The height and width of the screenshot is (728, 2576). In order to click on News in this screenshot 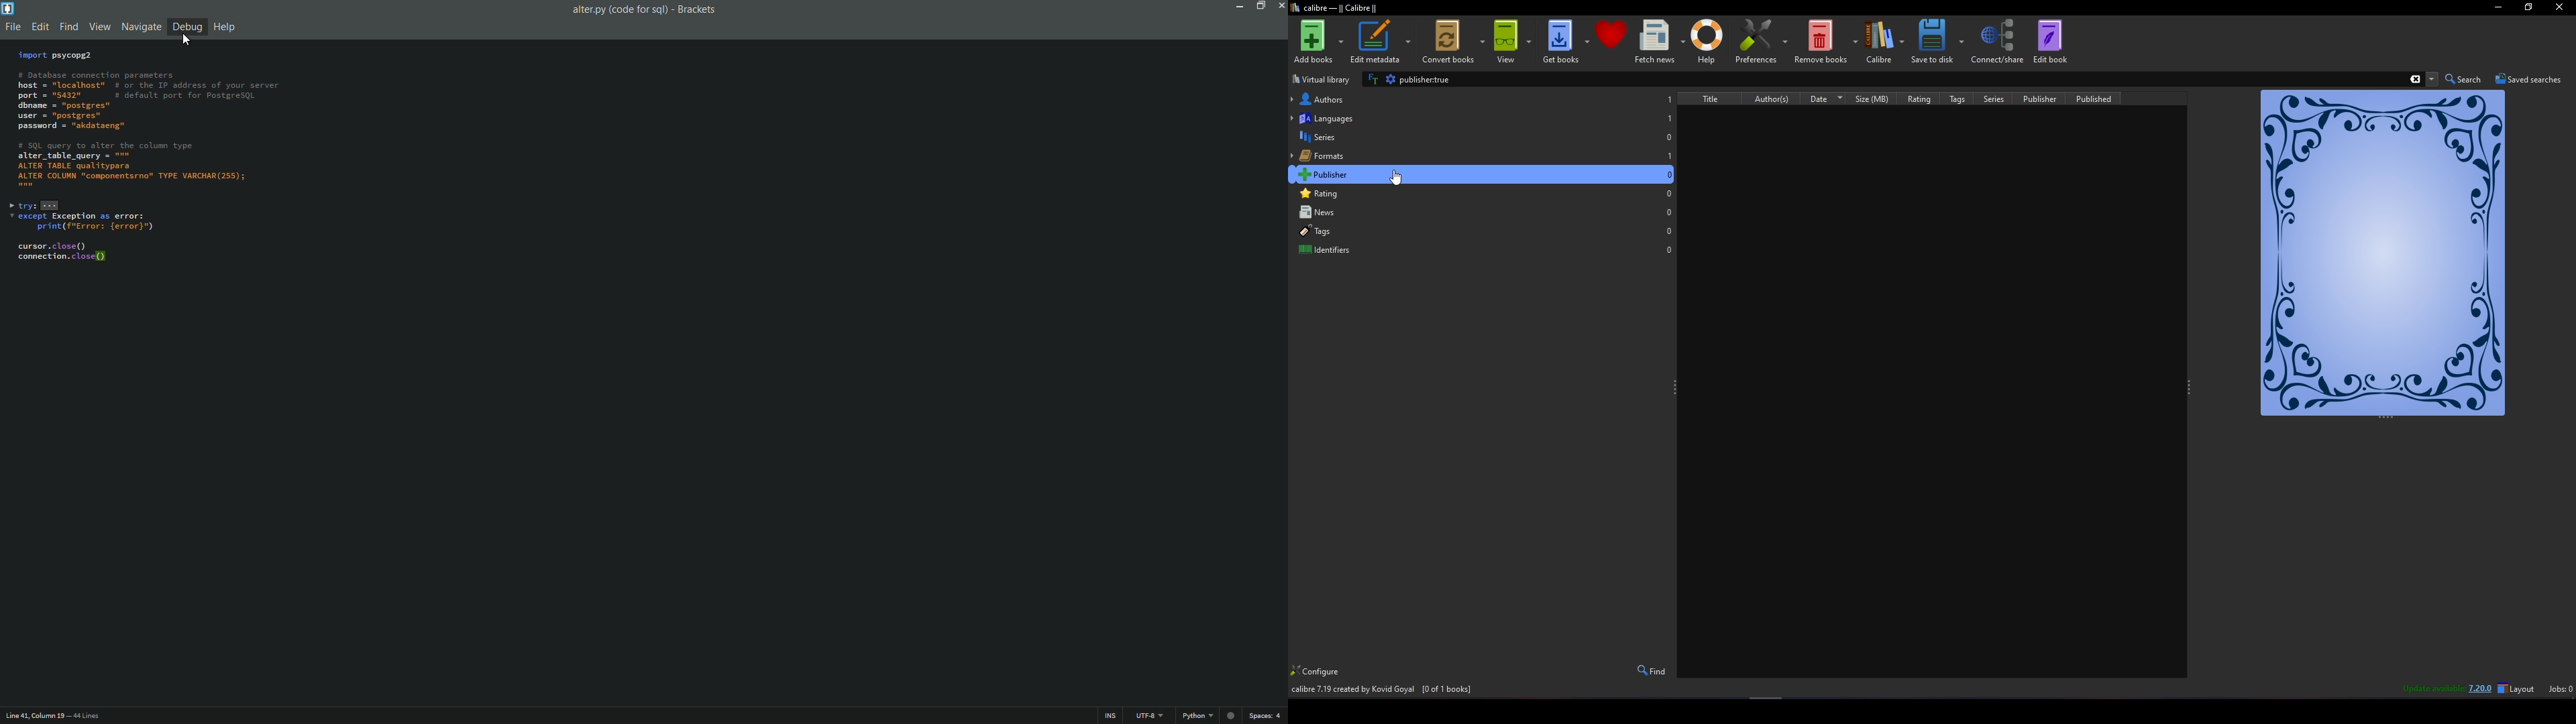, I will do `click(1483, 212)`.